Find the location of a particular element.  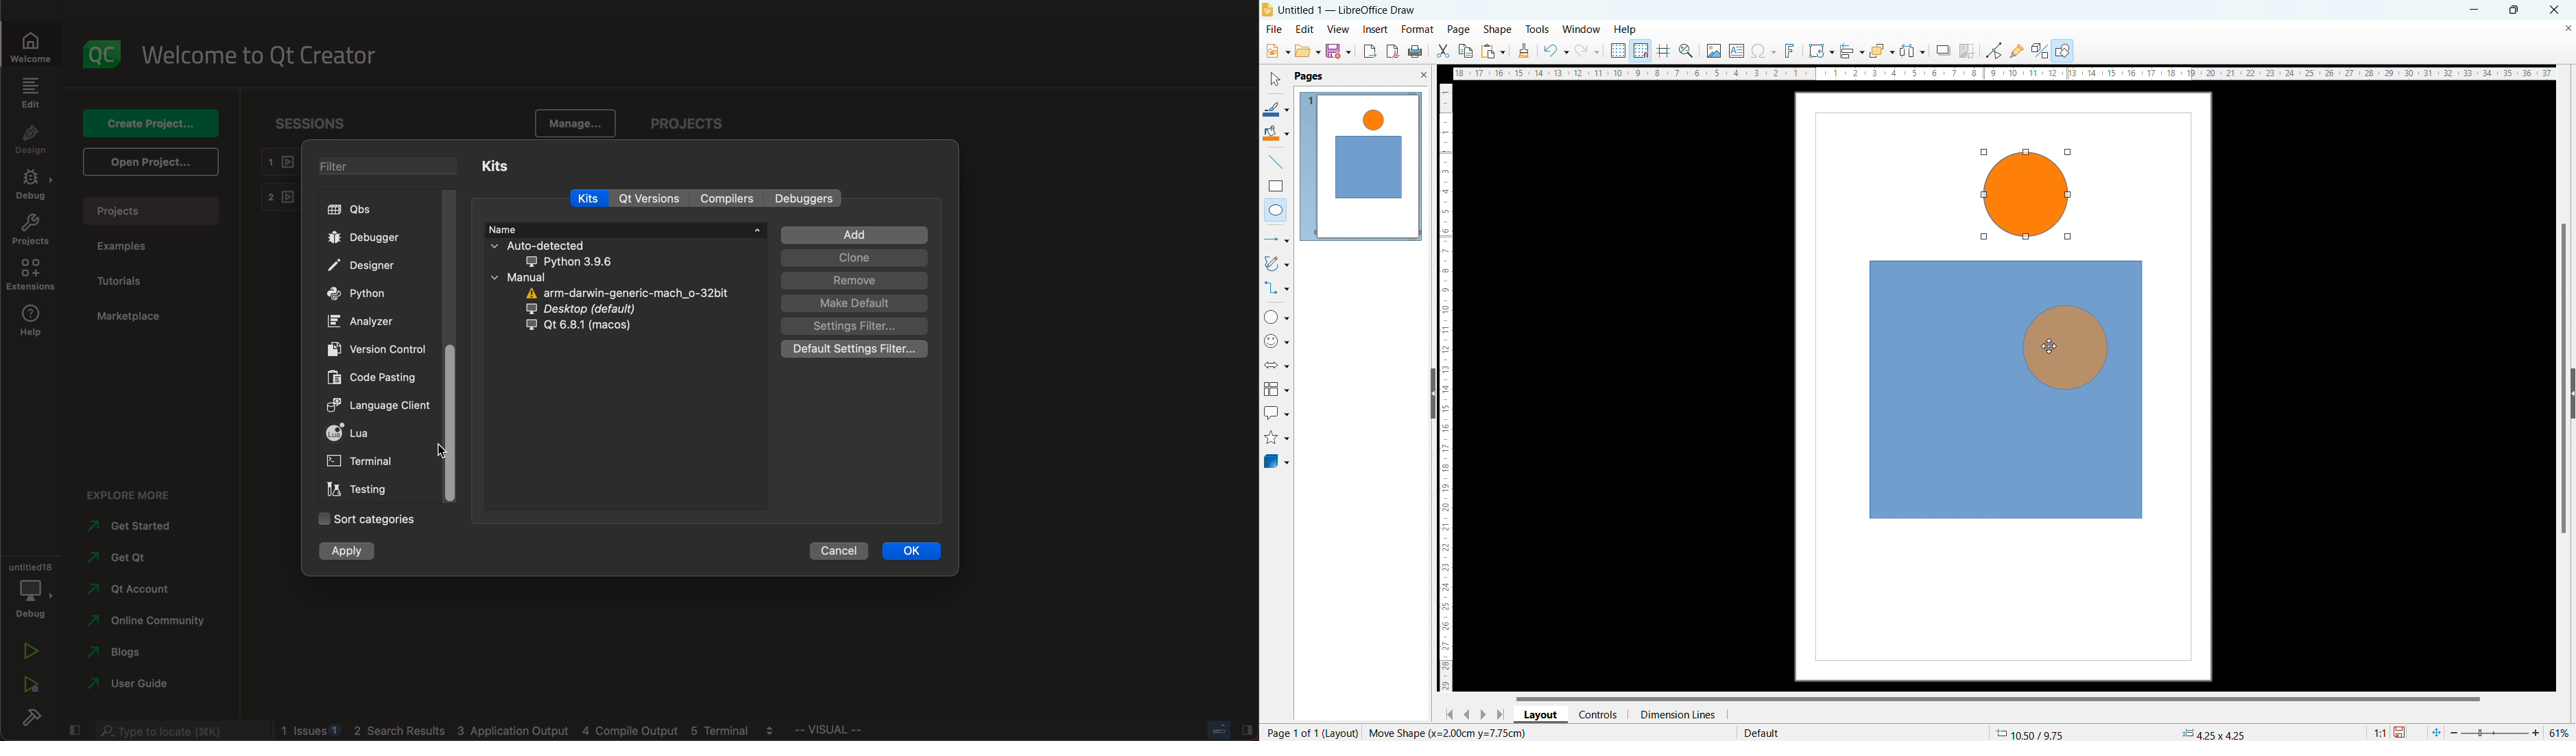

file is located at coordinates (1273, 30).